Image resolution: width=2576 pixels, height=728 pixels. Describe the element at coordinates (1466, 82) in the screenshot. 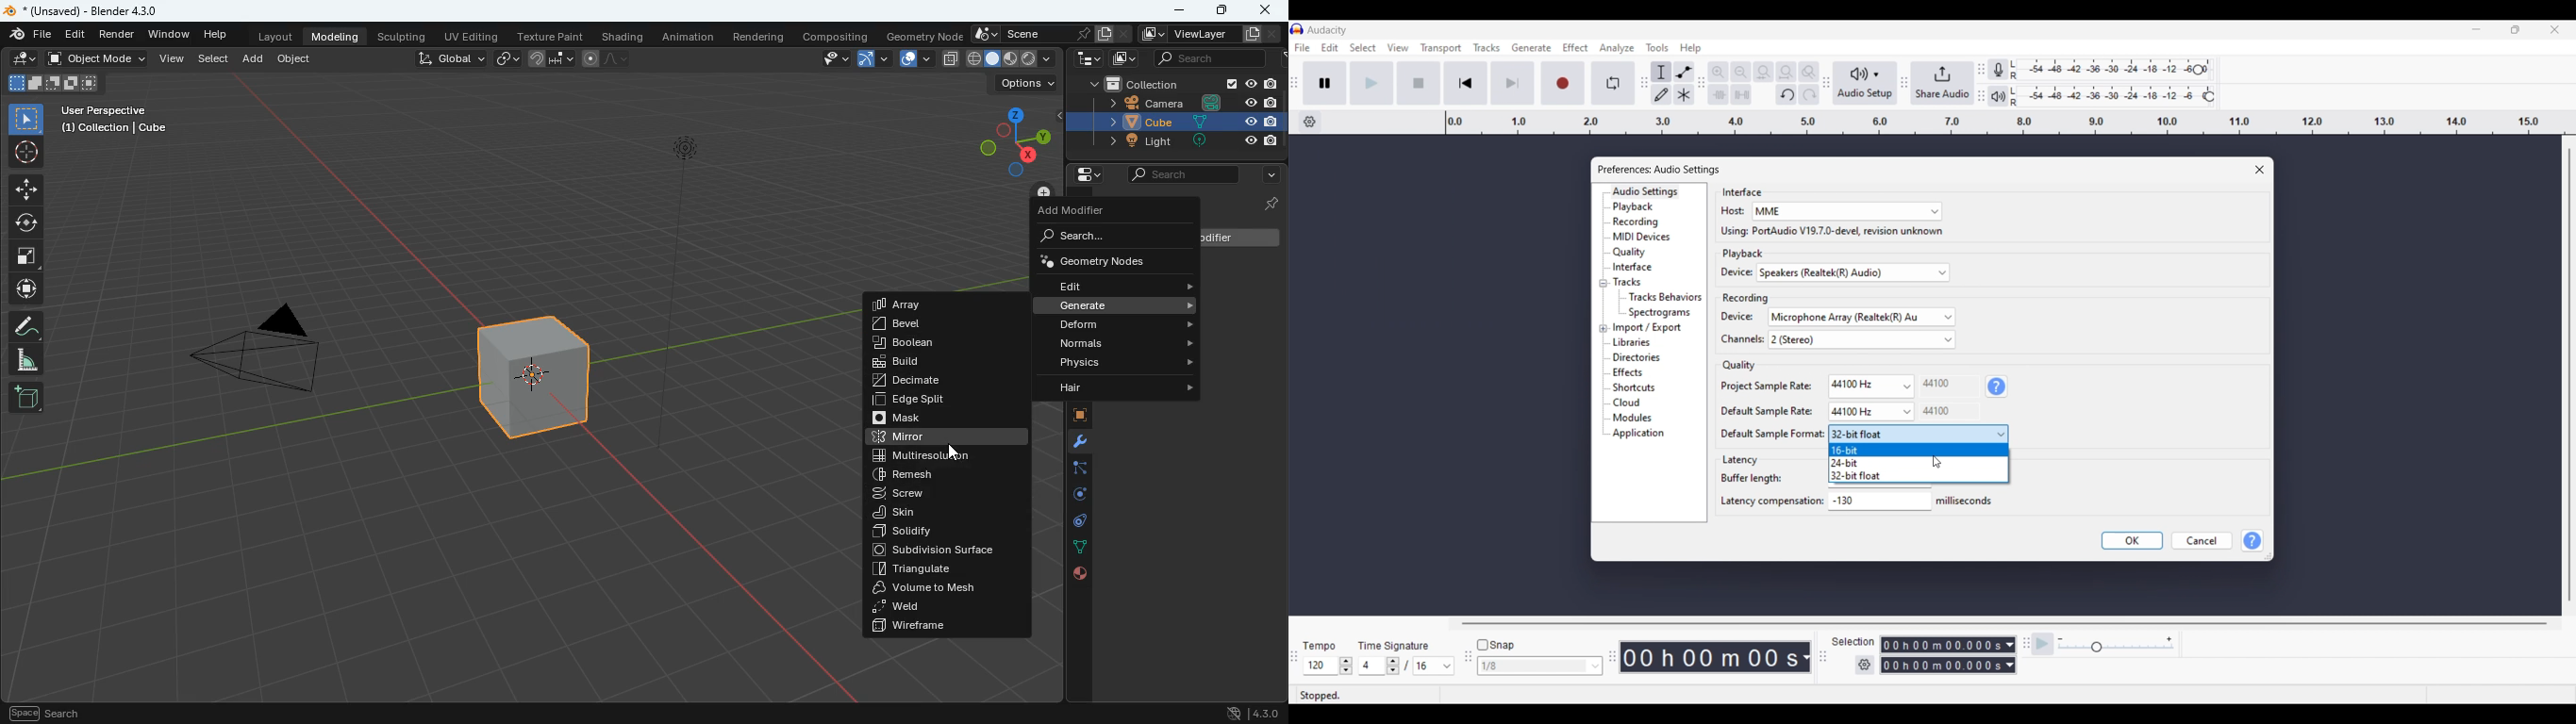

I see `Skip to start/Select to start` at that location.